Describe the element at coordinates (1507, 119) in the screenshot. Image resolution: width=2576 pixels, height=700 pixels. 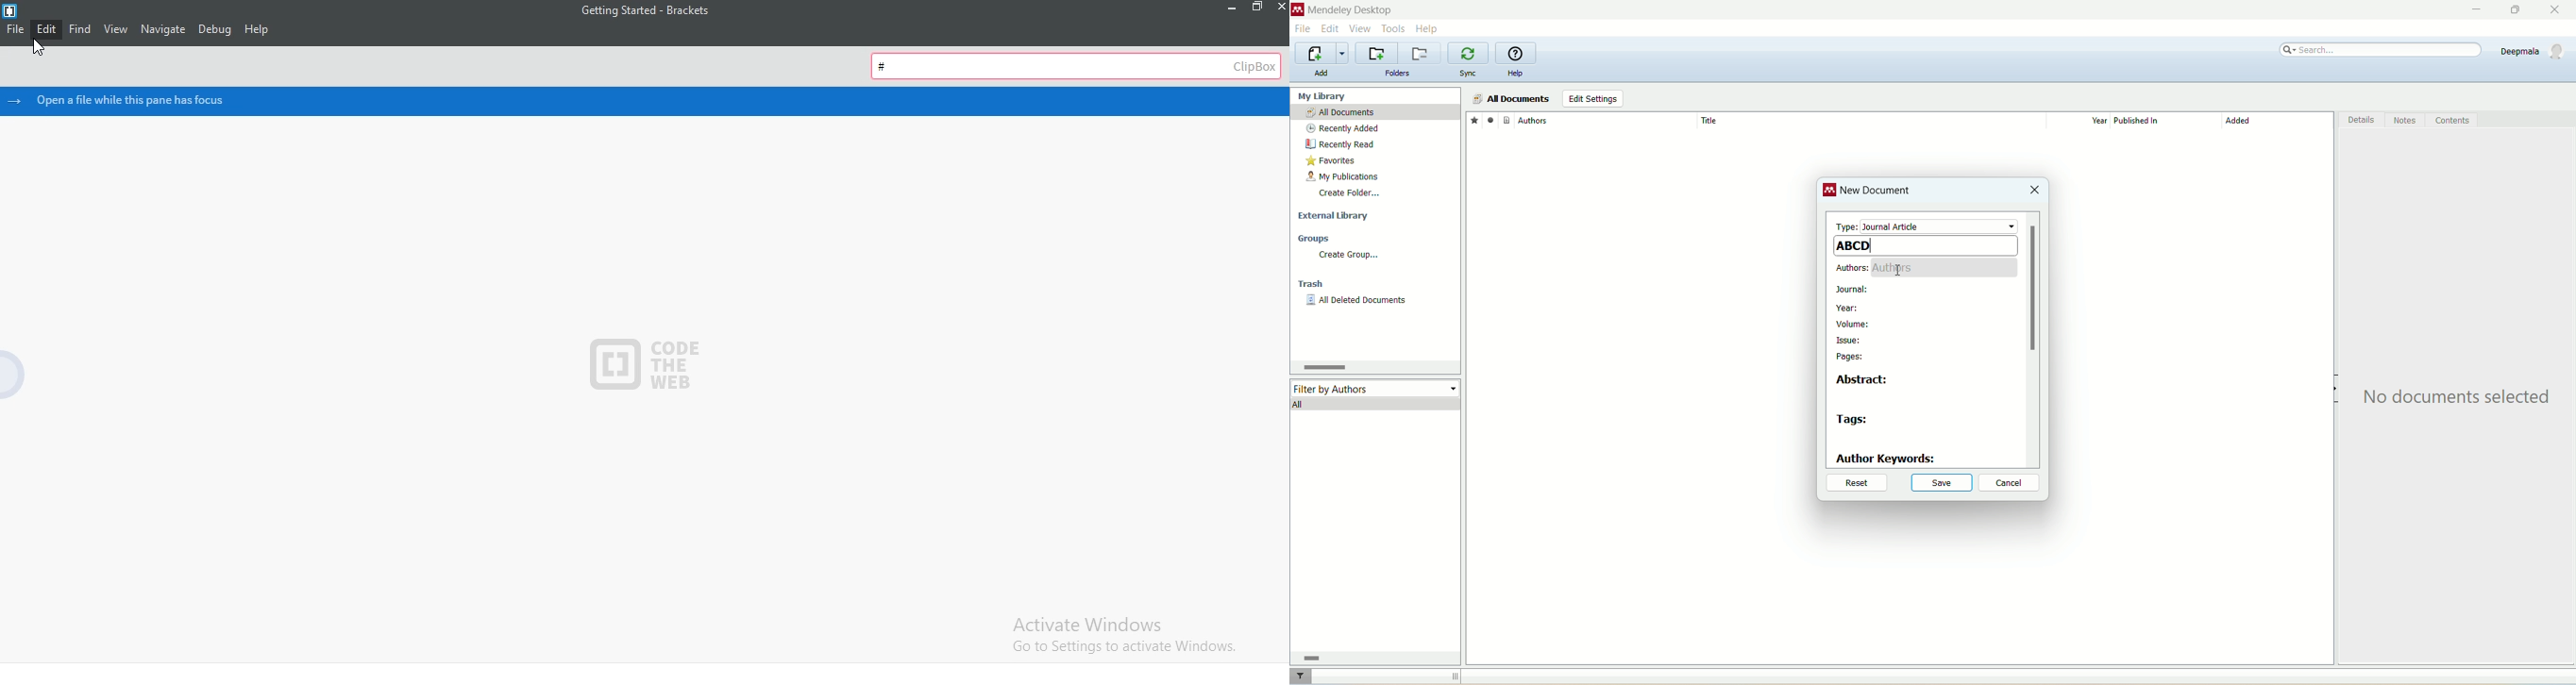
I see `document` at that location.